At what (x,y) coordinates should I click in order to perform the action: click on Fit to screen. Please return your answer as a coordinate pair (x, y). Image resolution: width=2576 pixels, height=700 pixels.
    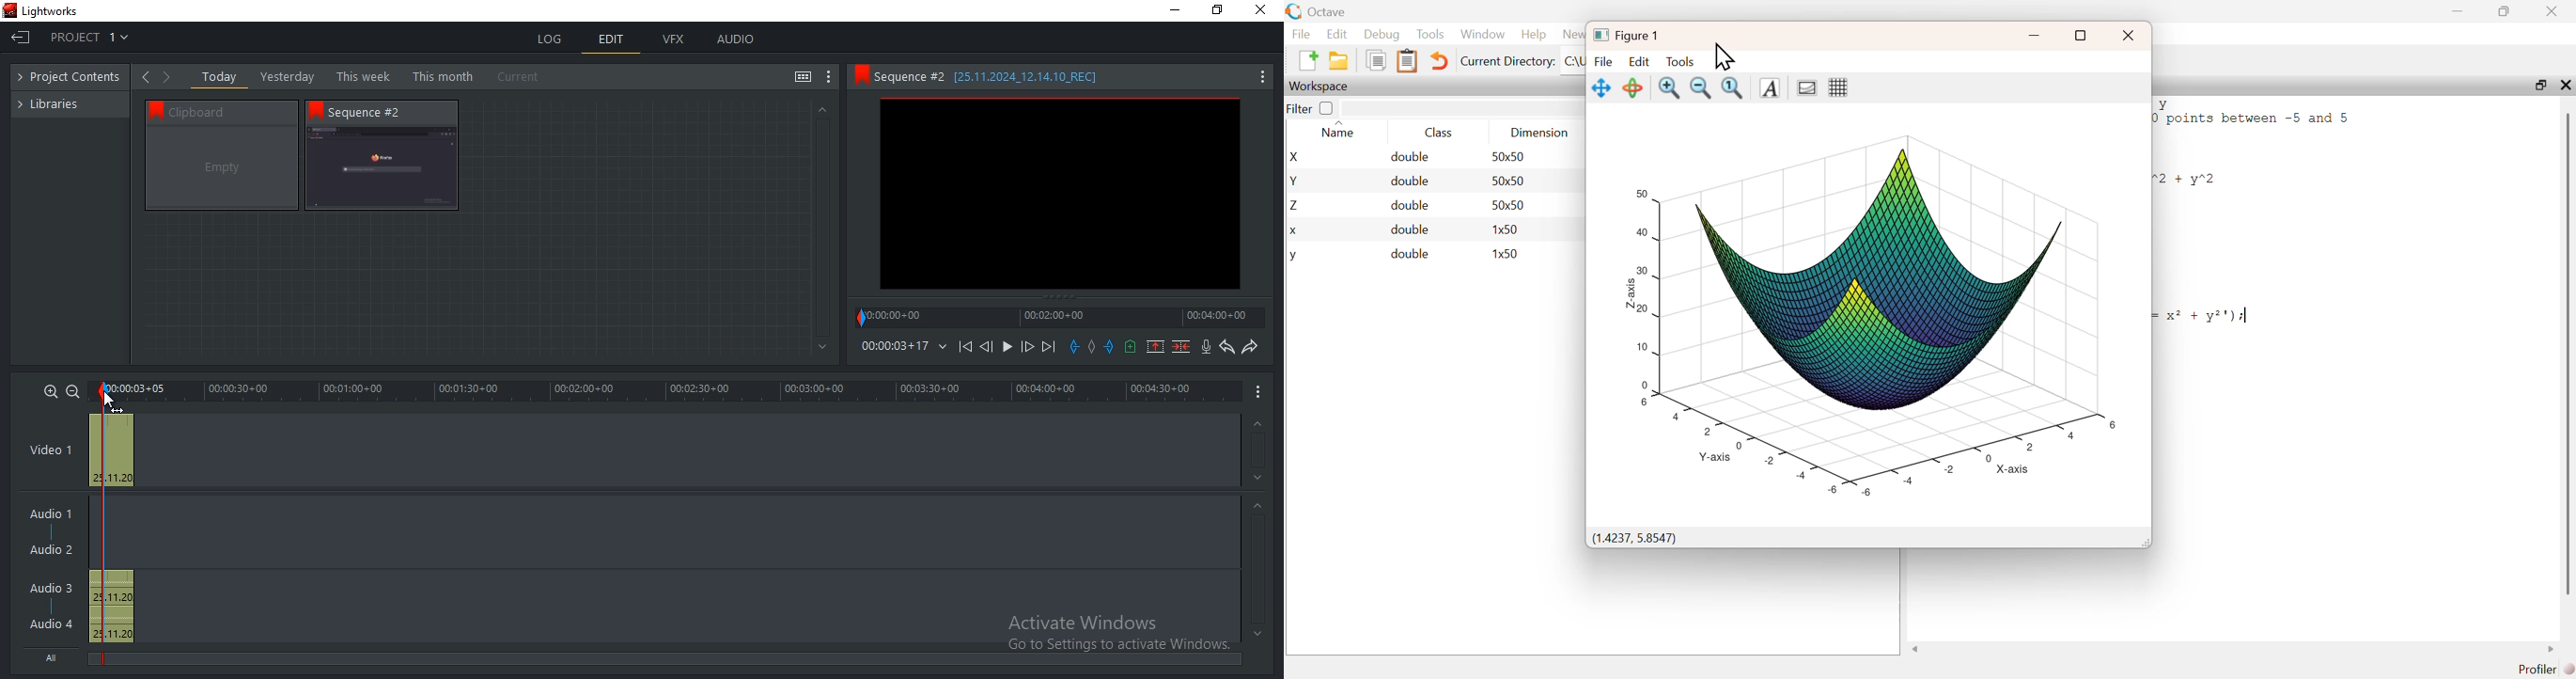
    Looking at the image, I should click on (1733, 88).